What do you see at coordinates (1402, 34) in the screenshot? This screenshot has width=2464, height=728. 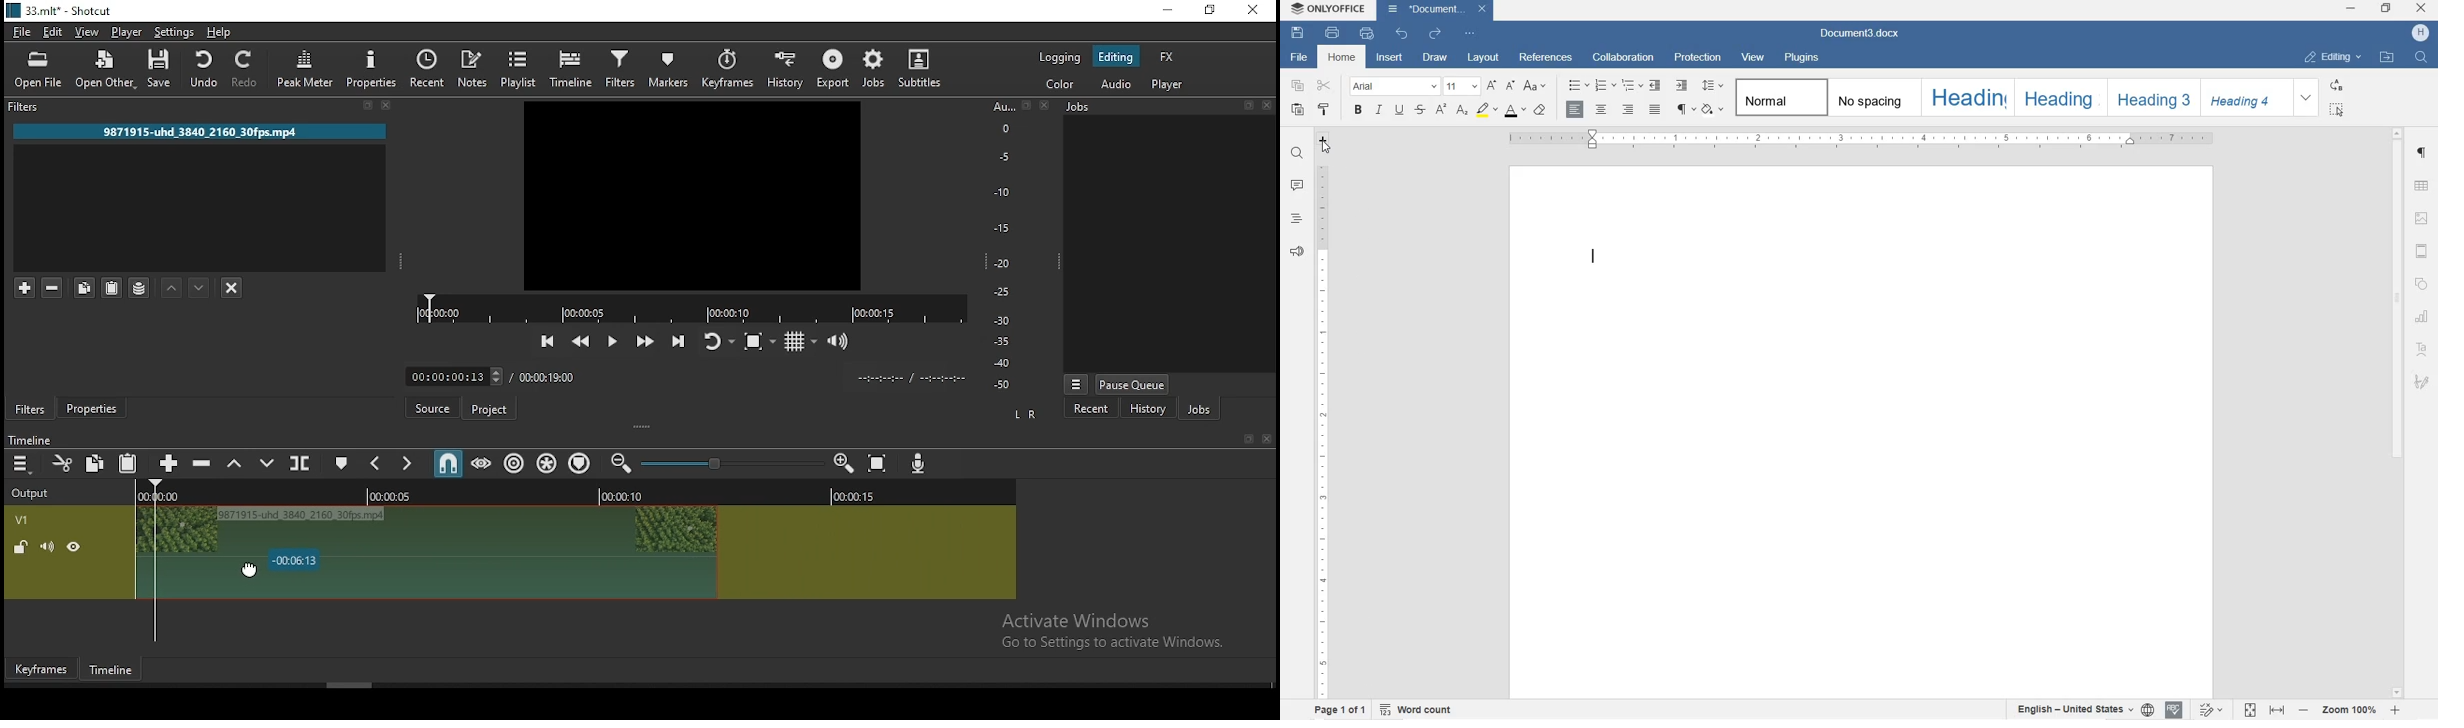 I see `UNDO` at bounding box center [1402, 34].